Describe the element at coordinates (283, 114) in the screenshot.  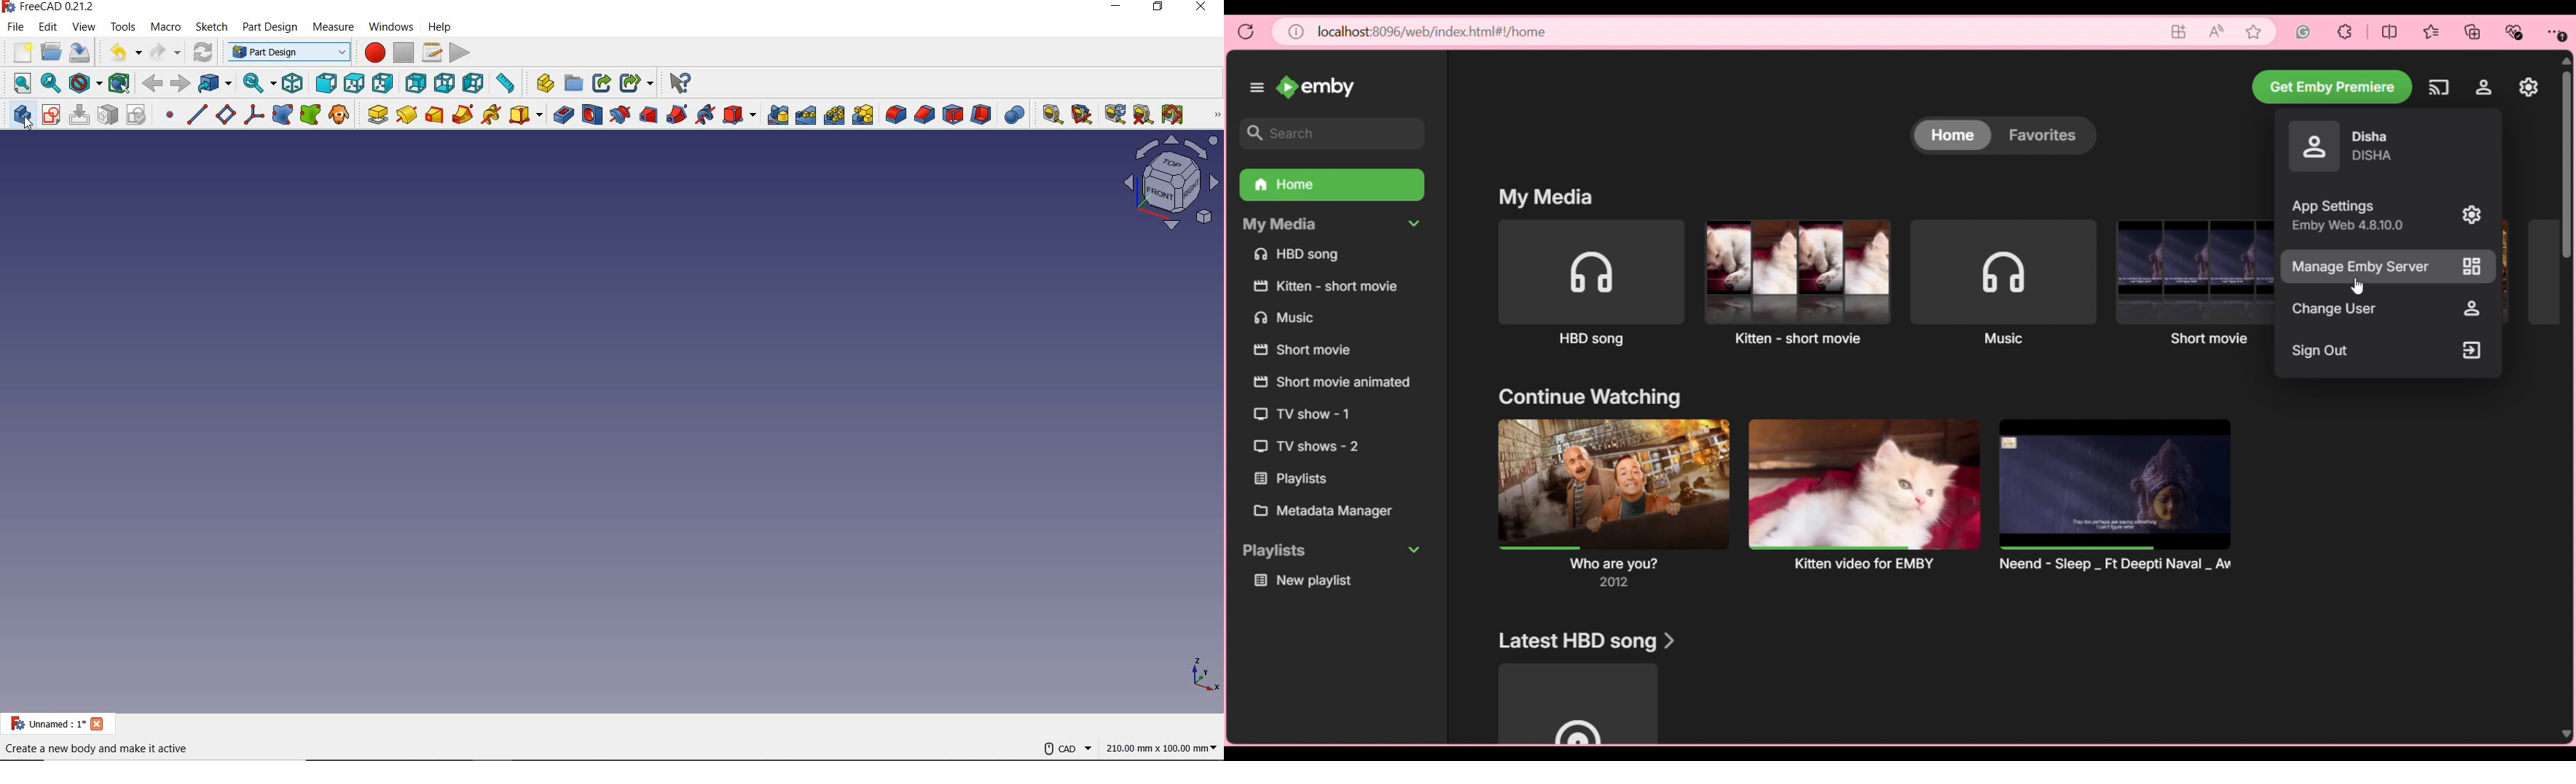
I see `CREATE A SHAPE BINDER` at that location.